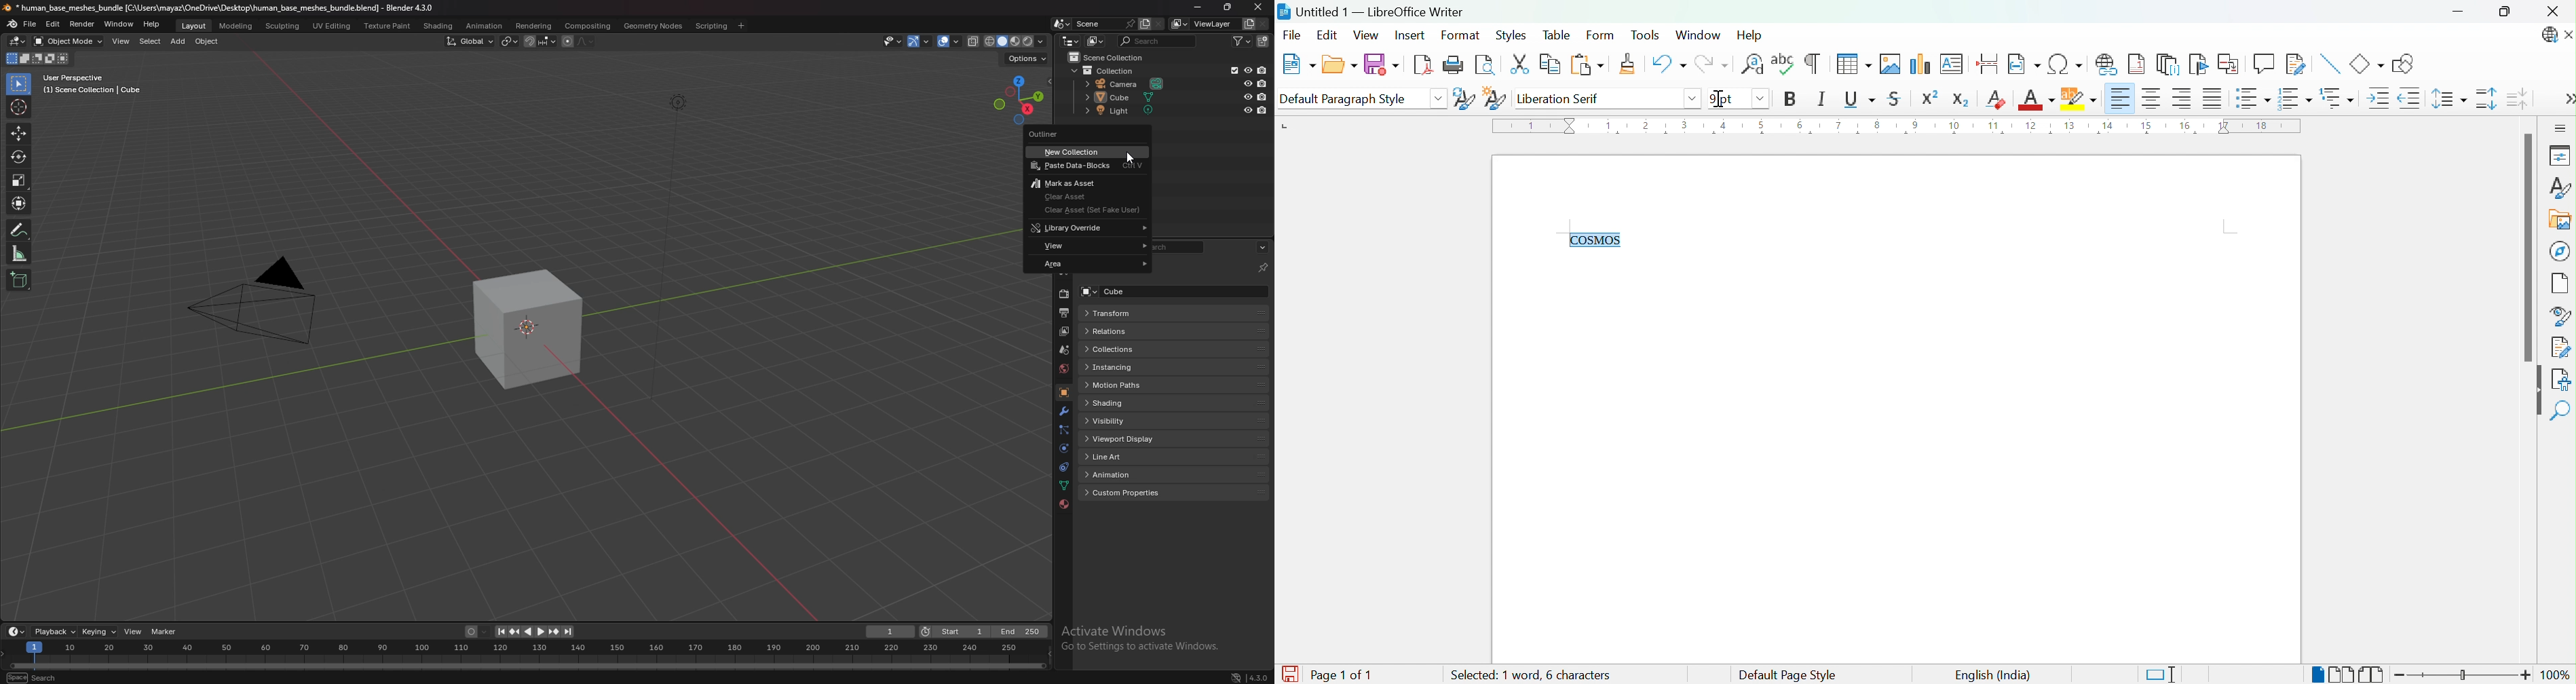 Image resolution: width=2576 pixels, height=700 pixels. What do you see at coordinates (1134, 493) in the screenshot?
I see `custom properties` at bounding box center [1134, 493].